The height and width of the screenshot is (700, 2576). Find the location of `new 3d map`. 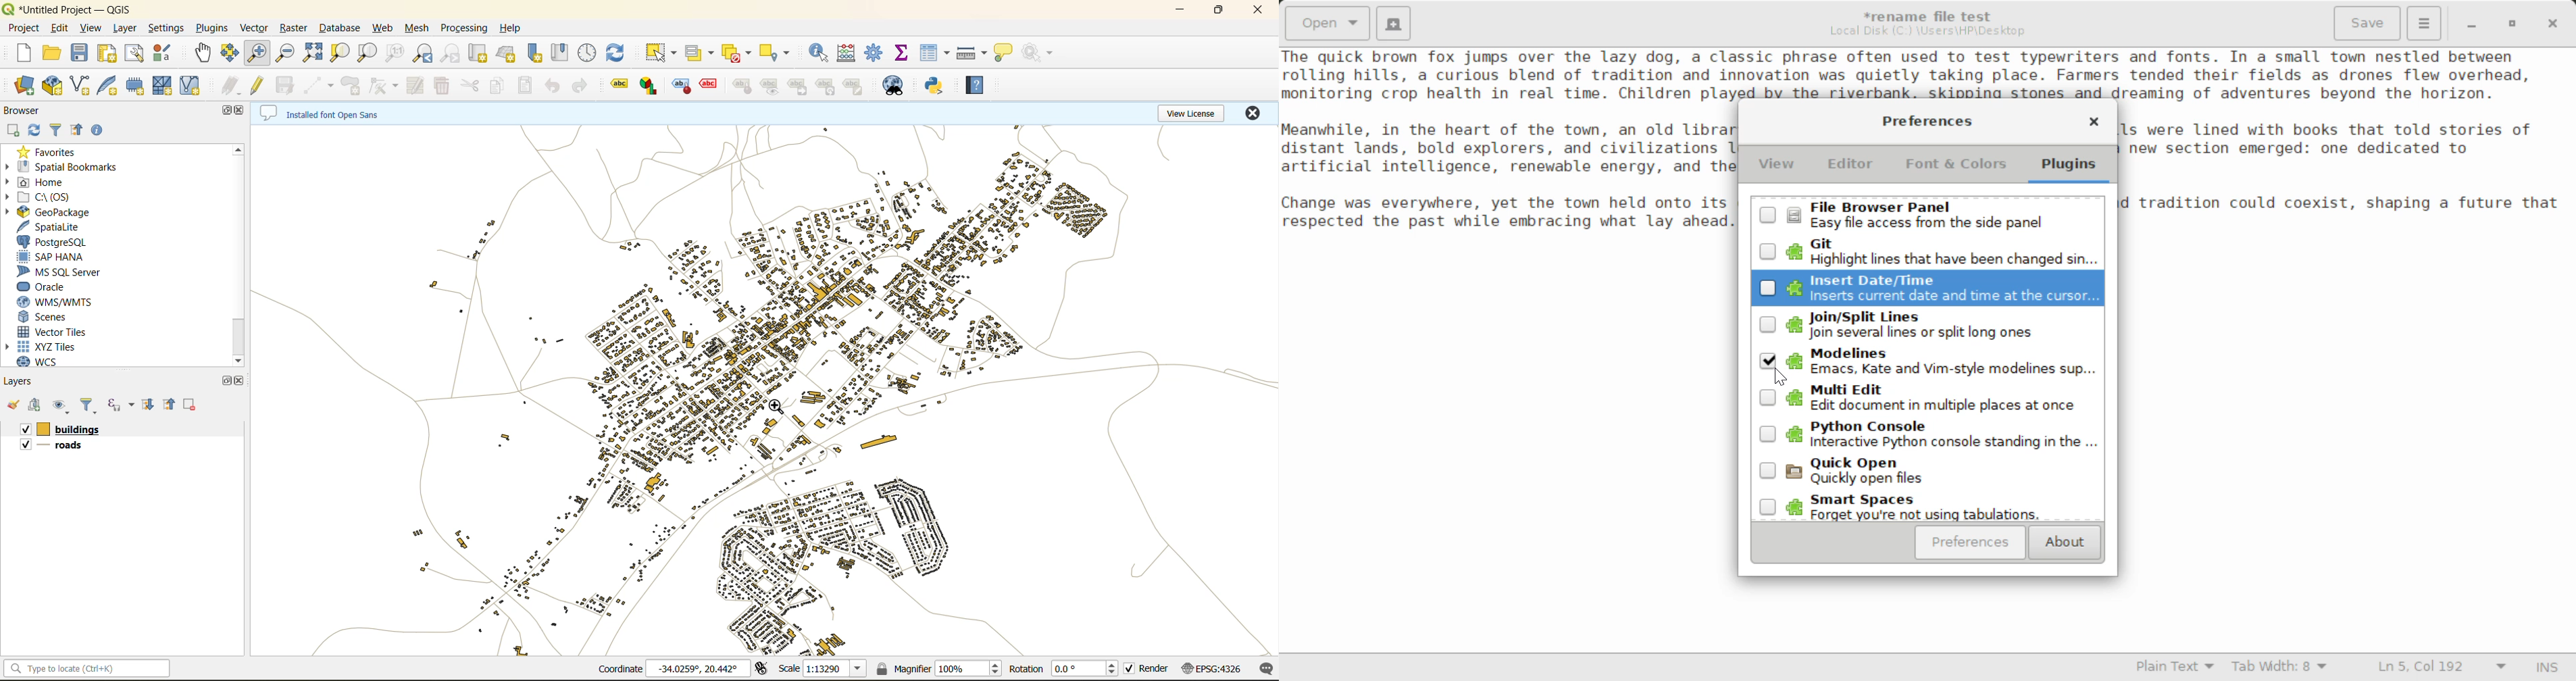

new 3d map is located at coordinates (510, 51).